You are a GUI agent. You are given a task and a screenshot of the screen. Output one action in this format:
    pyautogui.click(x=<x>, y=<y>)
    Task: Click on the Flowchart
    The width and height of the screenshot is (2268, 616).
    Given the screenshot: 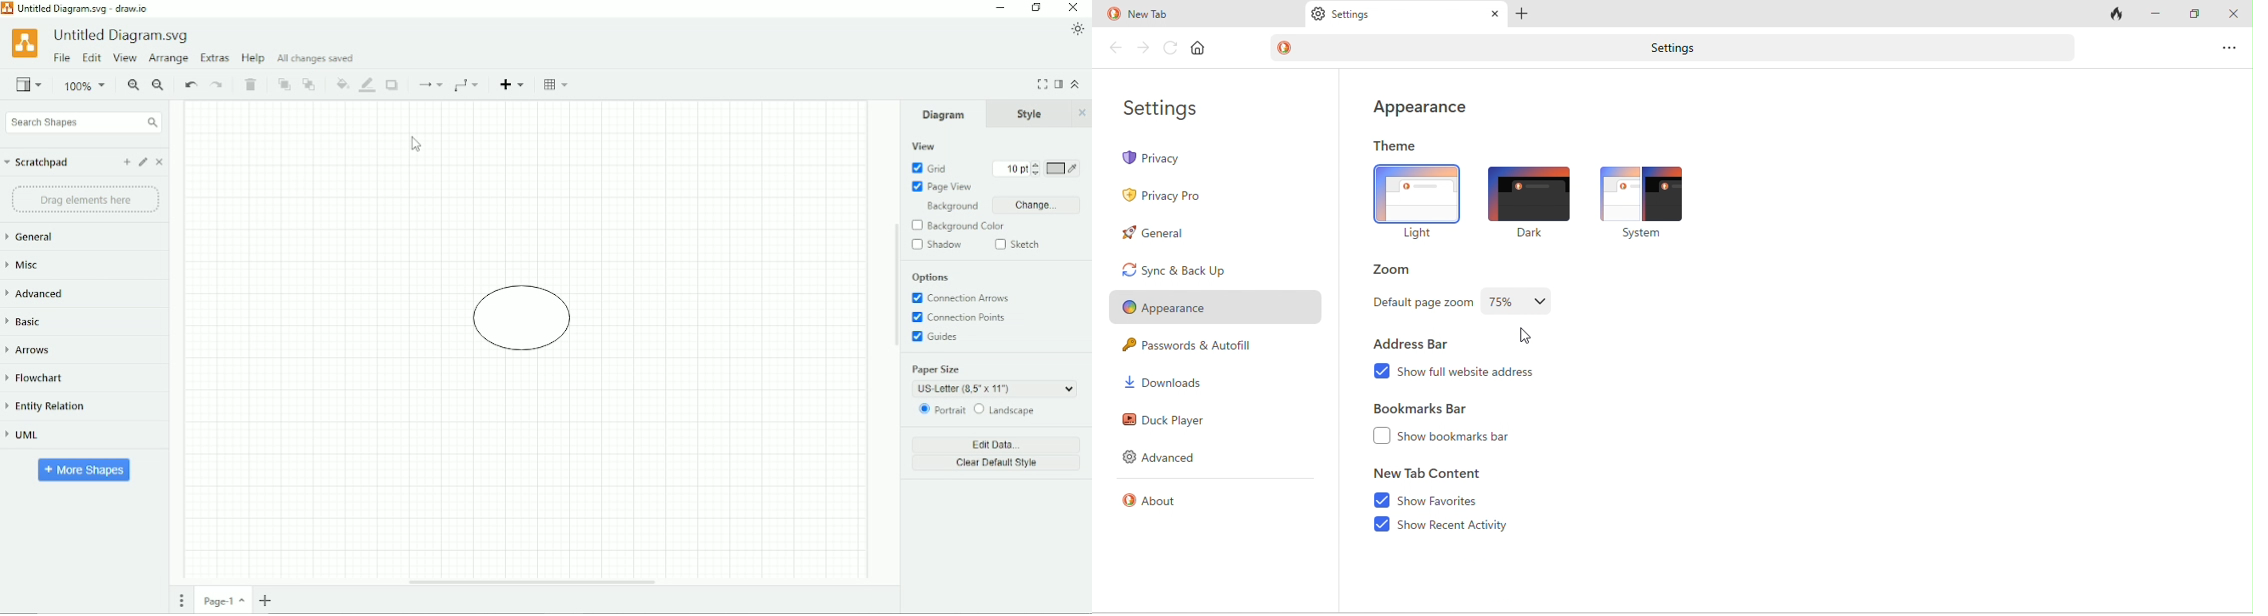 What is the action you would take?
    pyautogui.click(x=38, y=377)
    